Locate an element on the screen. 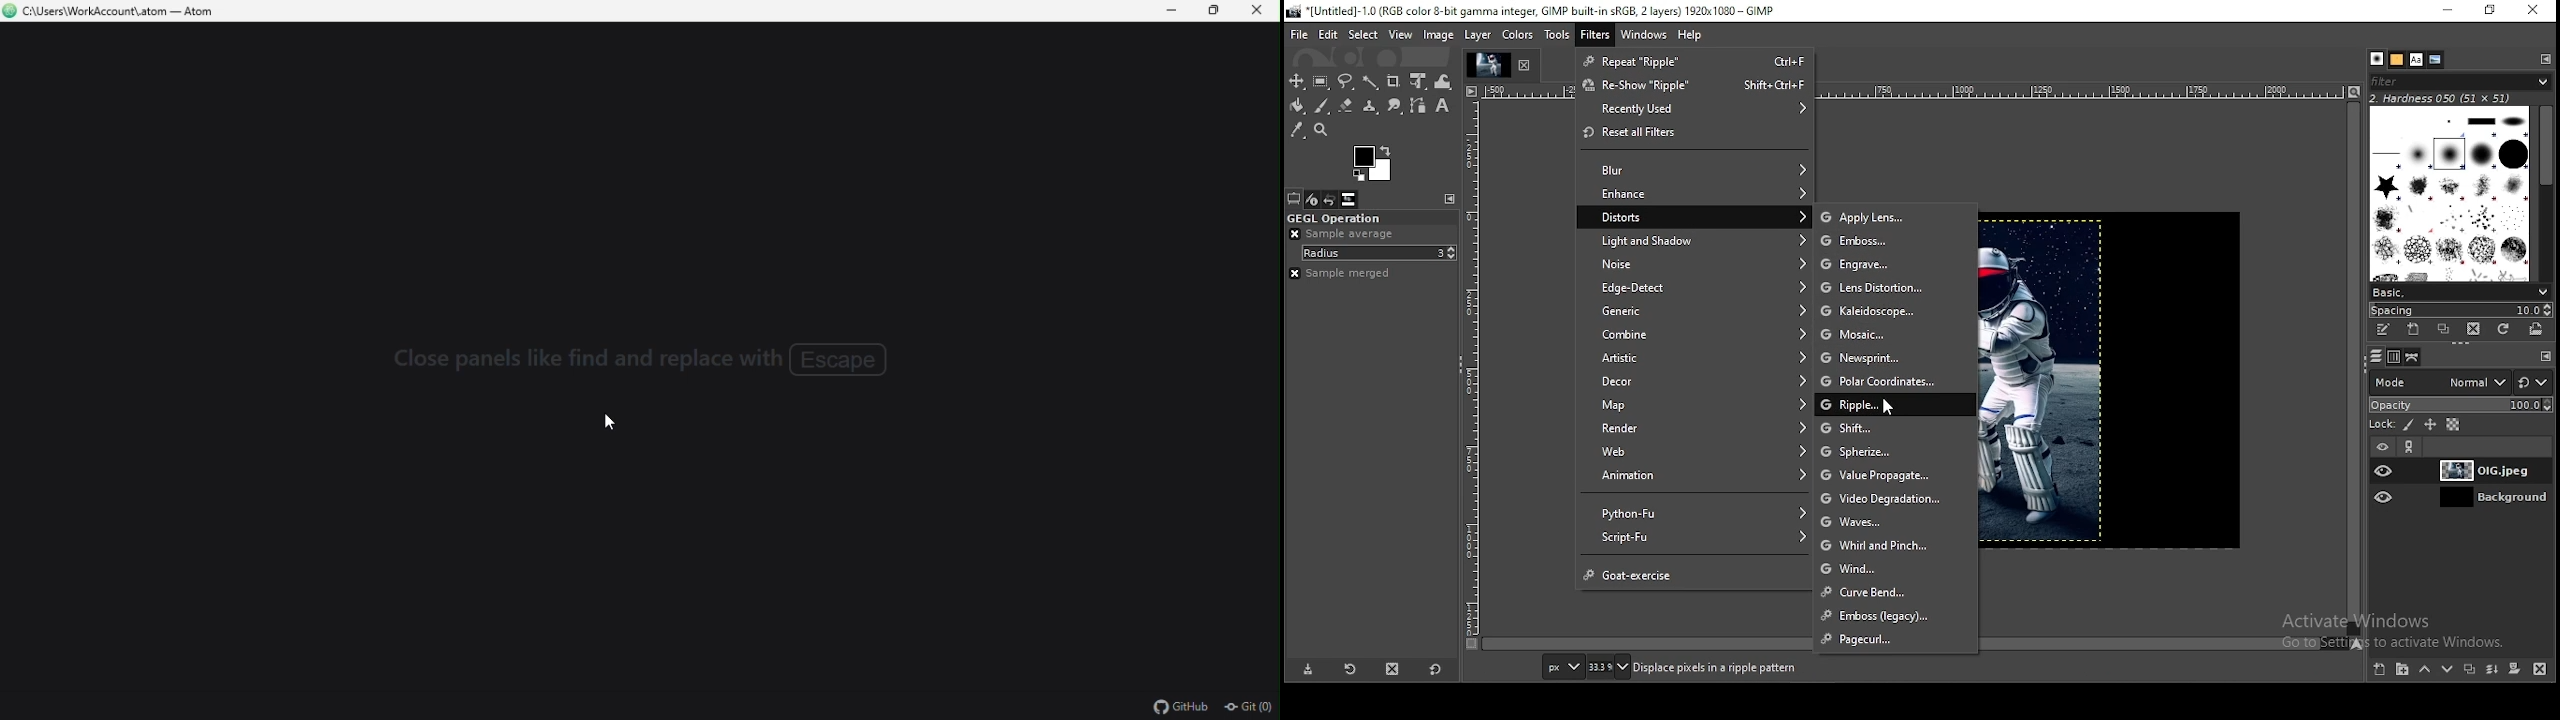 This screenshot has height=728, width=2576. lock pixel is located at coordinates (2409, 425).